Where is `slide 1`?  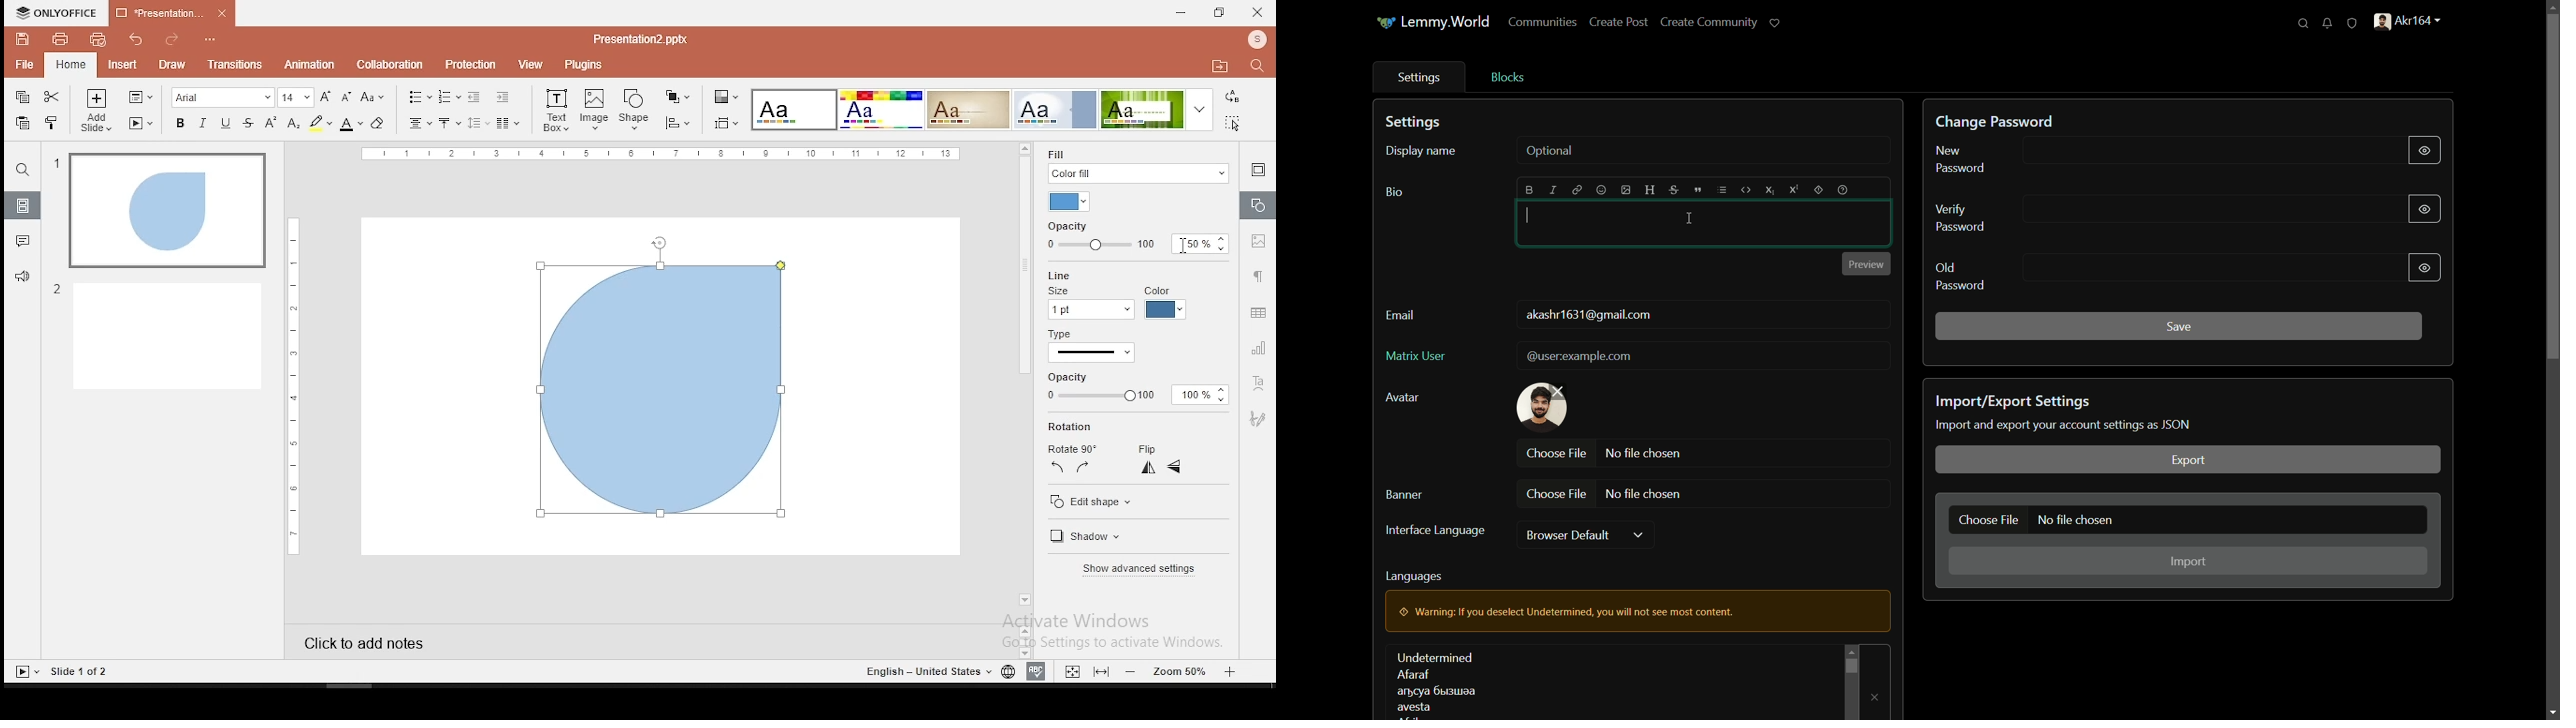
slide 1 is located at coordinates (167, 211).